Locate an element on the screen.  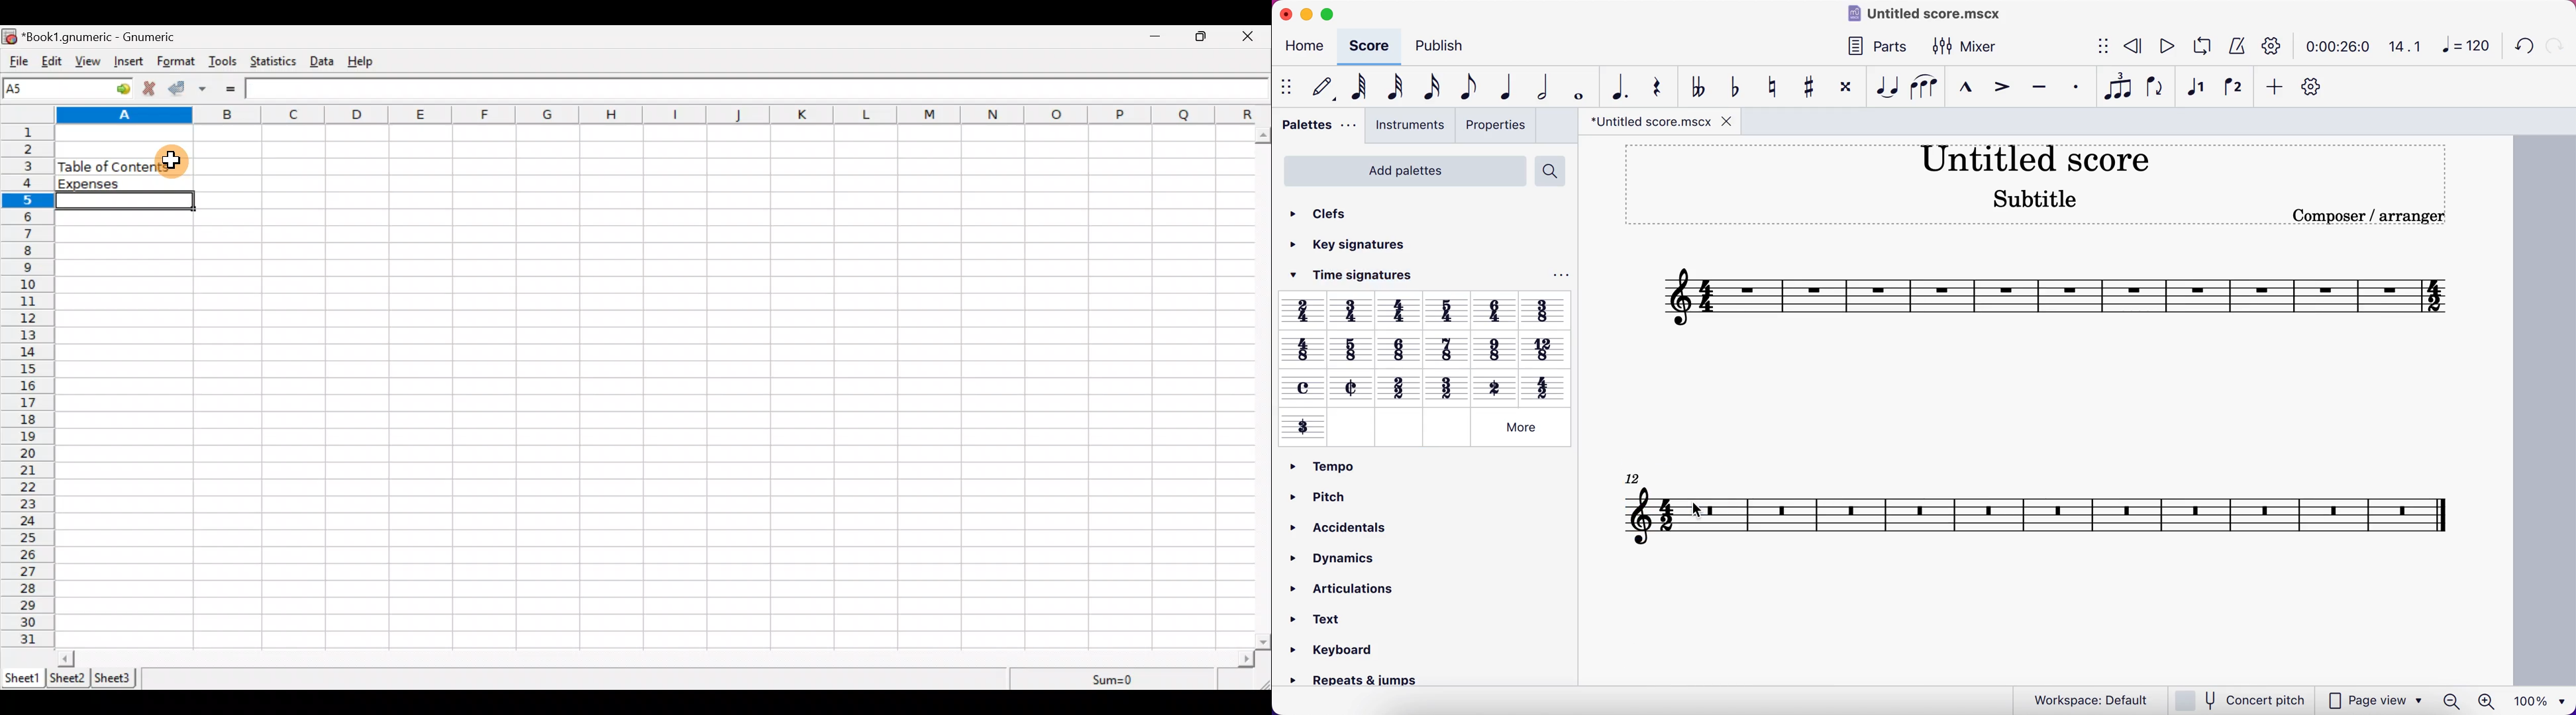
slur is located at coordinates (1922, 87).